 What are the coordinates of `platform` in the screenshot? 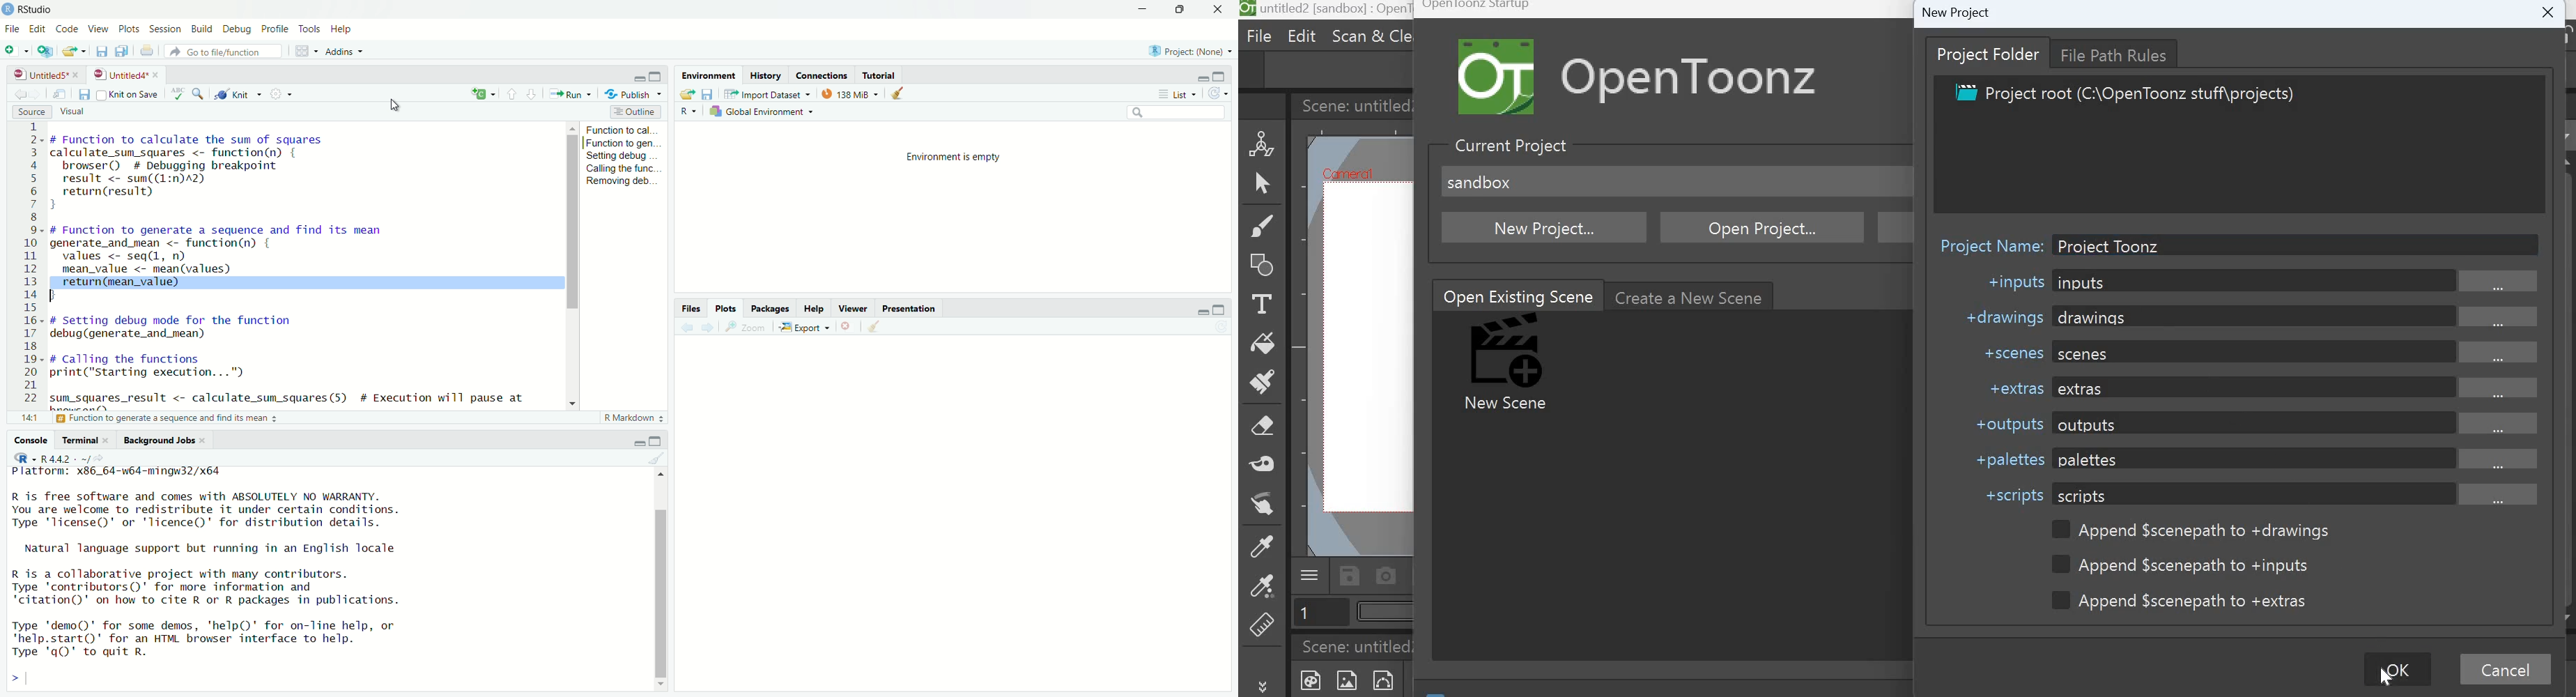 It's located at (116, 474).